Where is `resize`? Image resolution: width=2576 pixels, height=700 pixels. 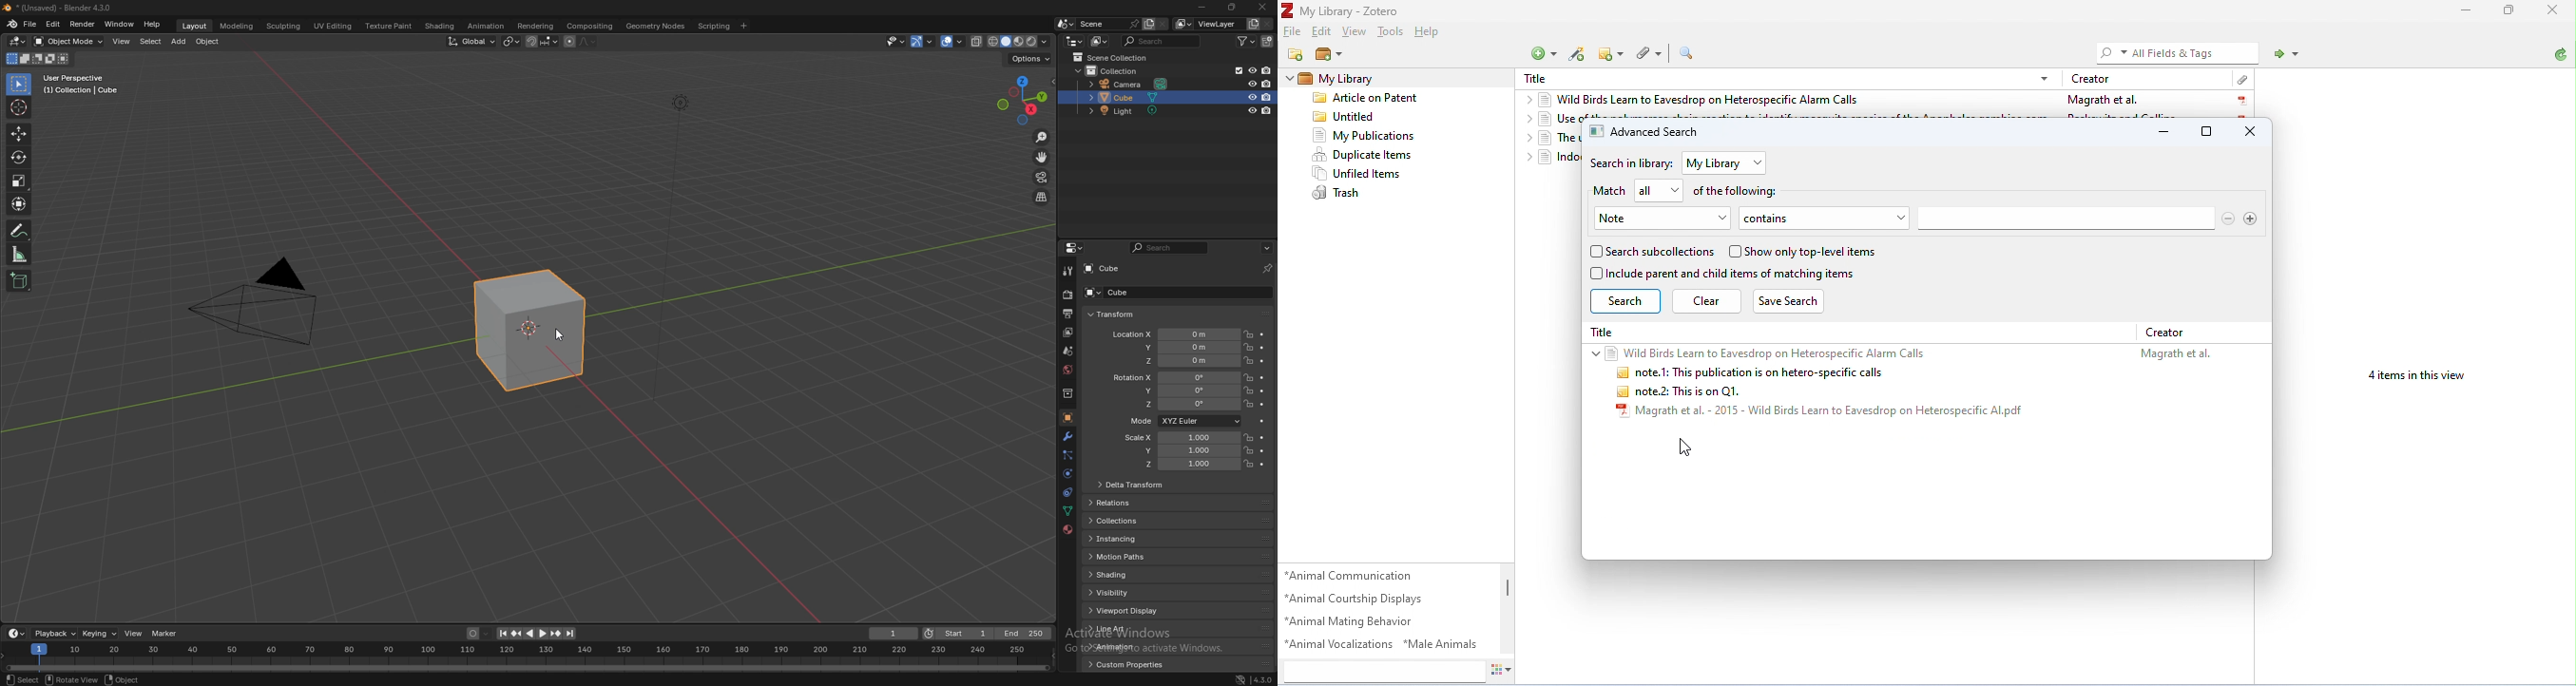 resize is located at coordinates (1231, 7).